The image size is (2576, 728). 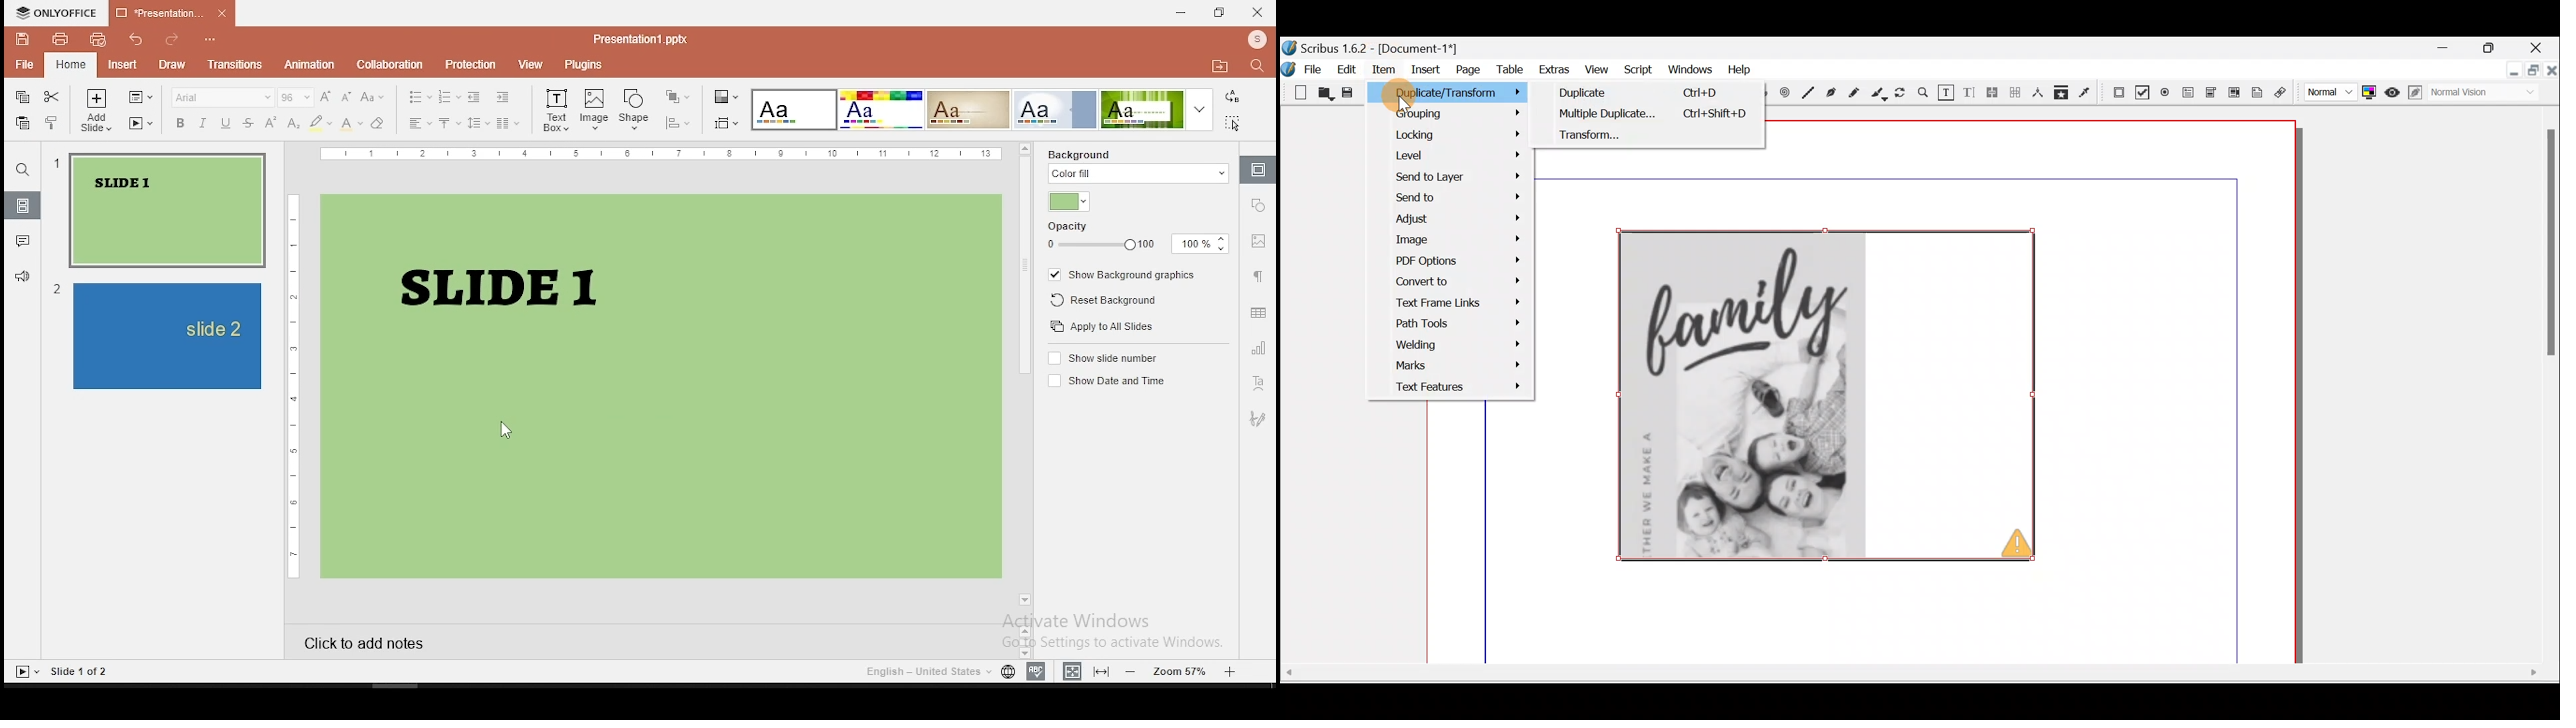 What do you see at coordinates (1233, 123) in the screenshot?
I see `select all` at bounding box center [1233, 123].